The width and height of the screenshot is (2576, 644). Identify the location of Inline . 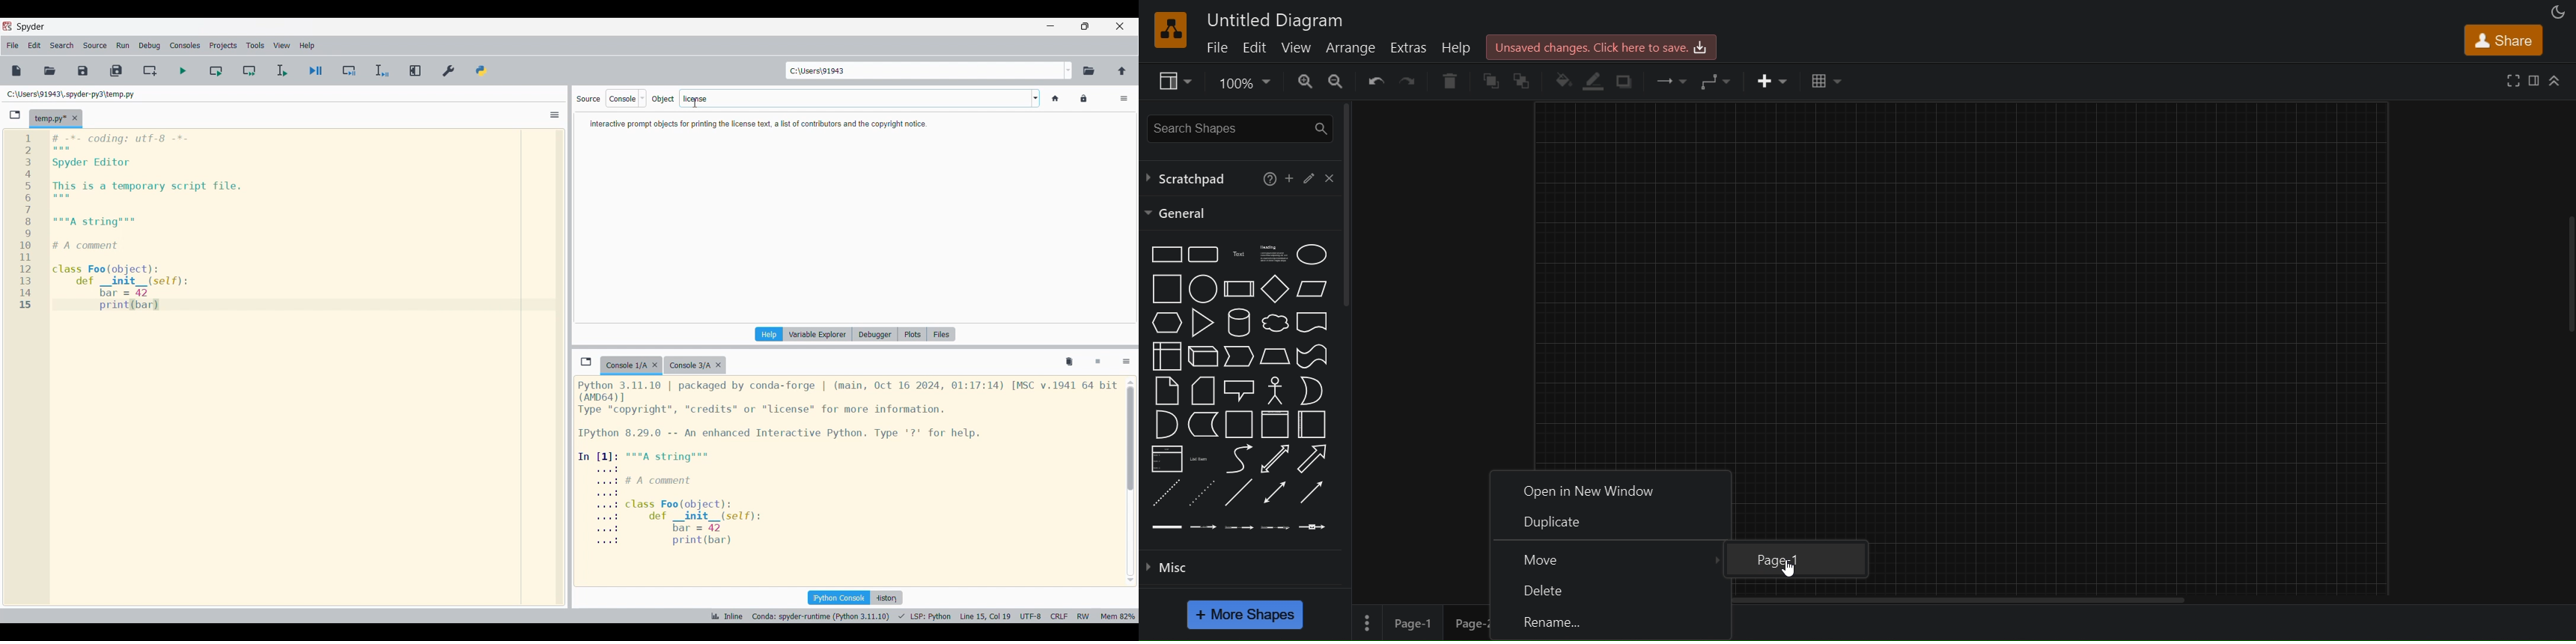
(729, 613).